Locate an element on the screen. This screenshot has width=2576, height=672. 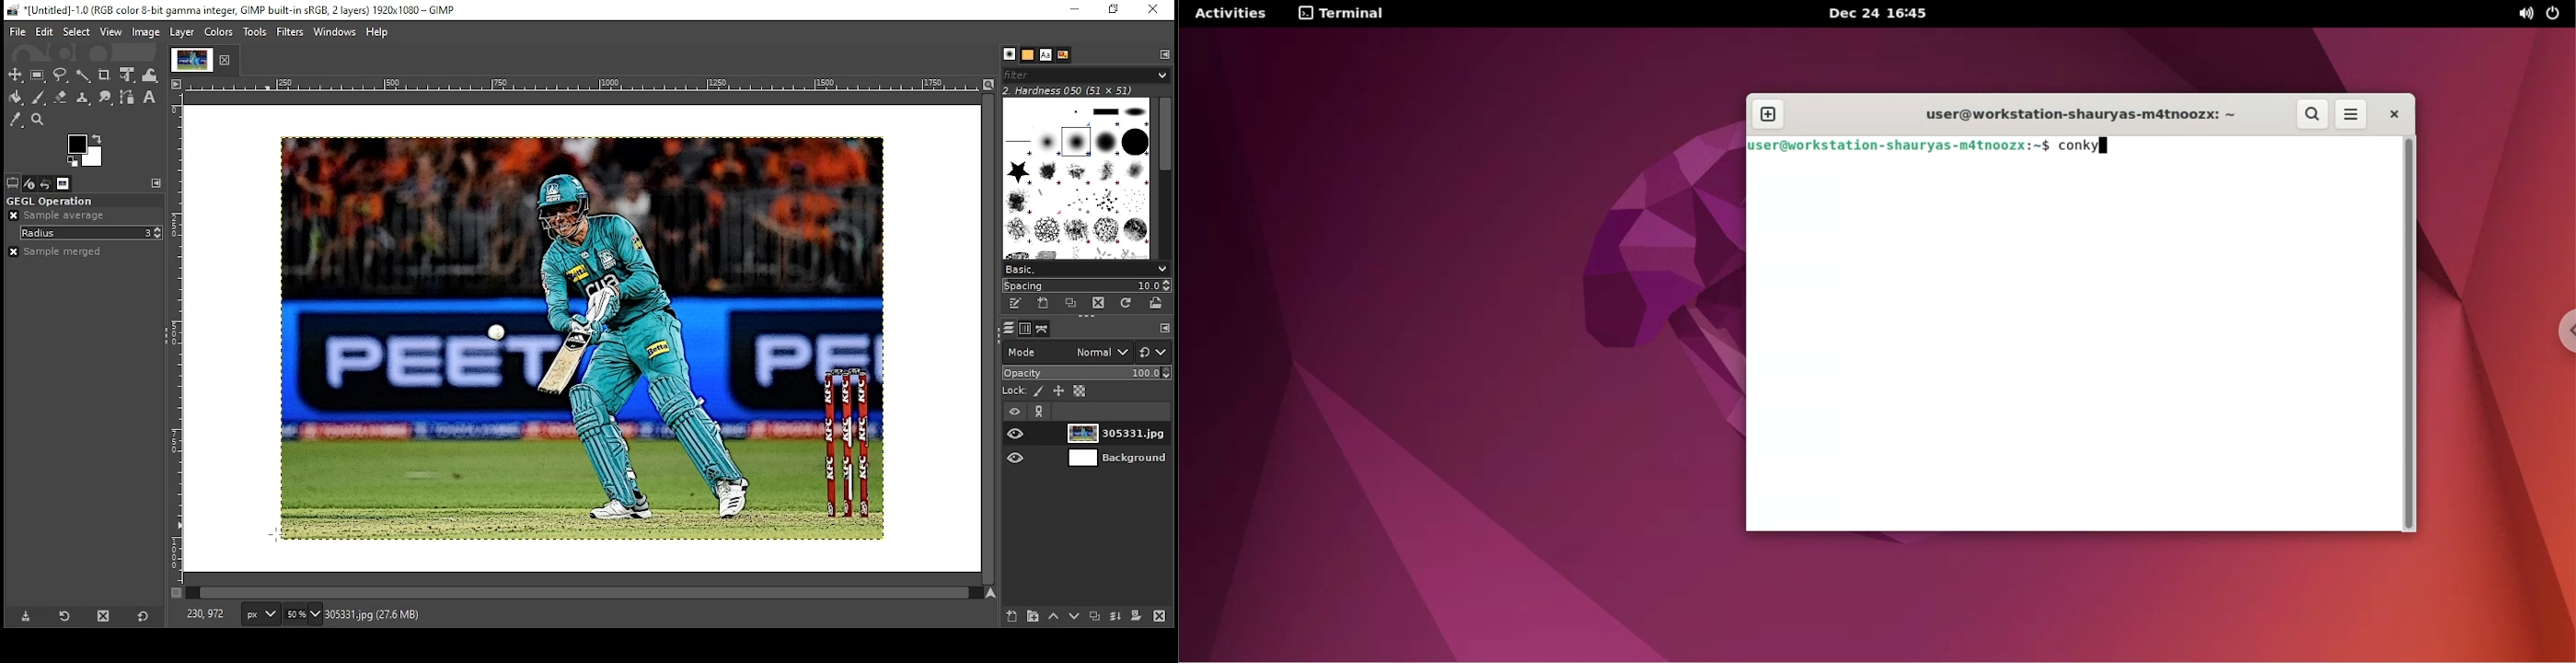
create new layer group is located at coordinates (1032, 616).